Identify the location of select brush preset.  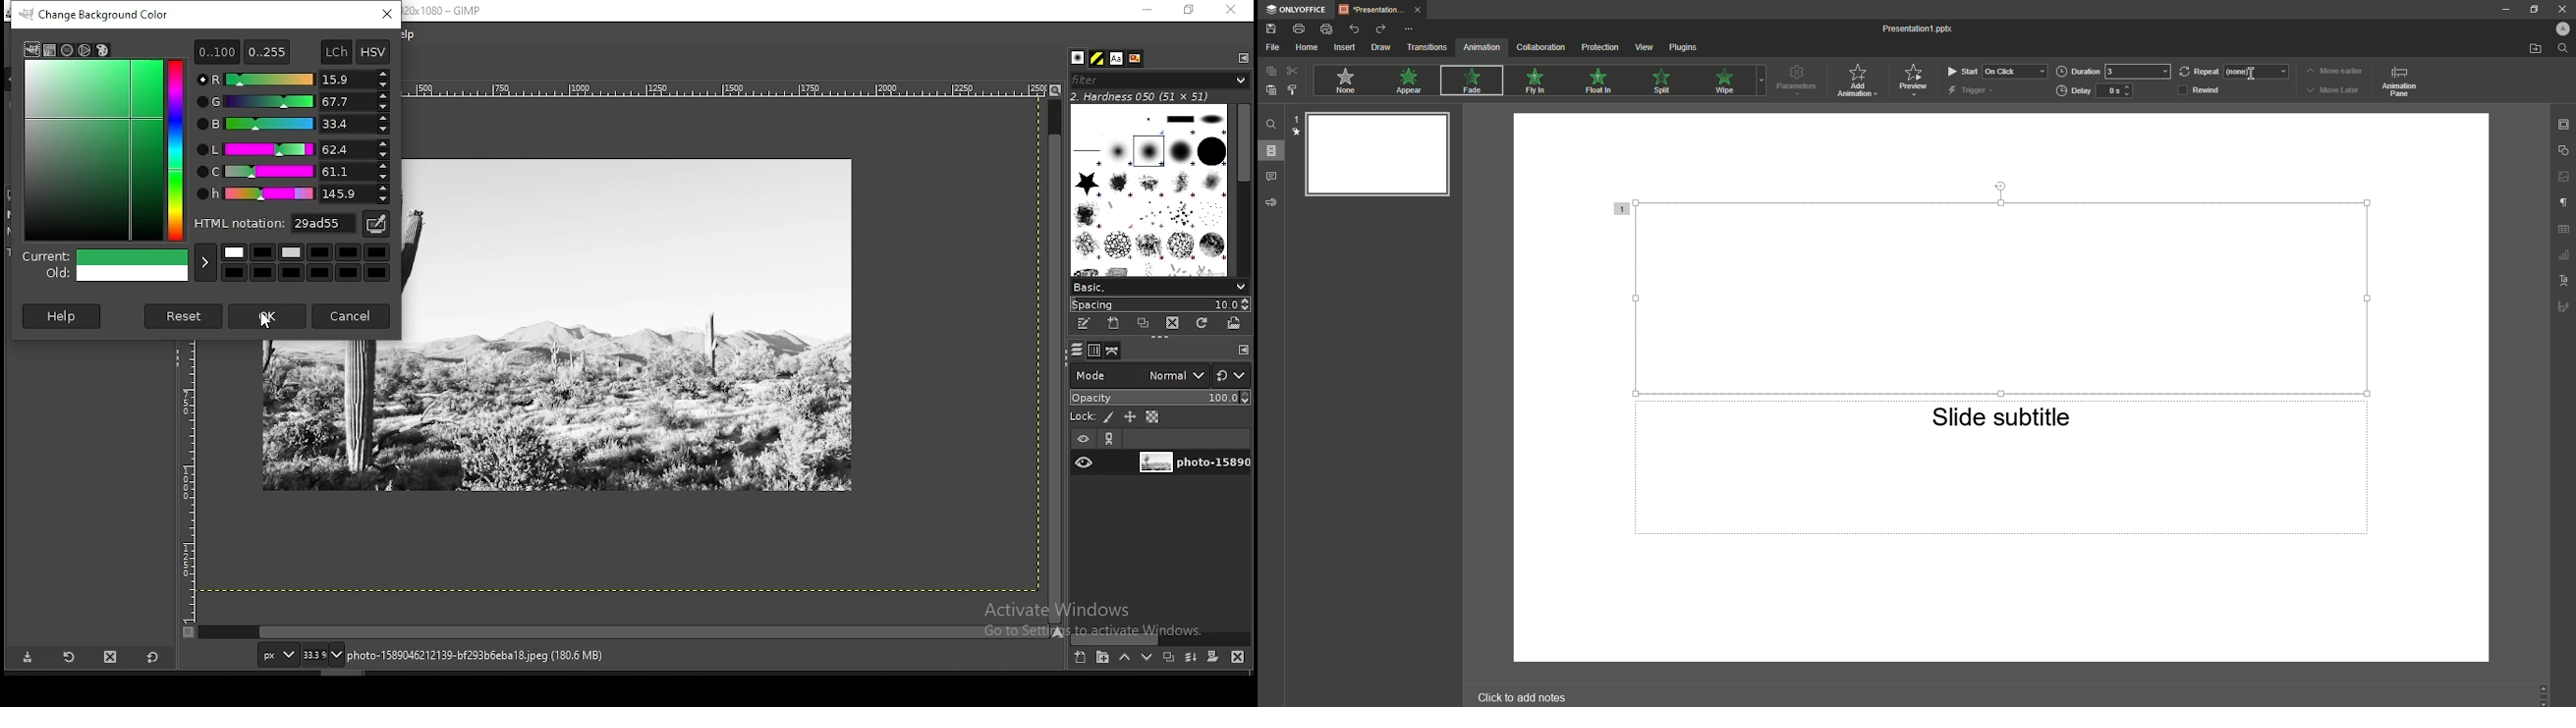
(1157, 286).